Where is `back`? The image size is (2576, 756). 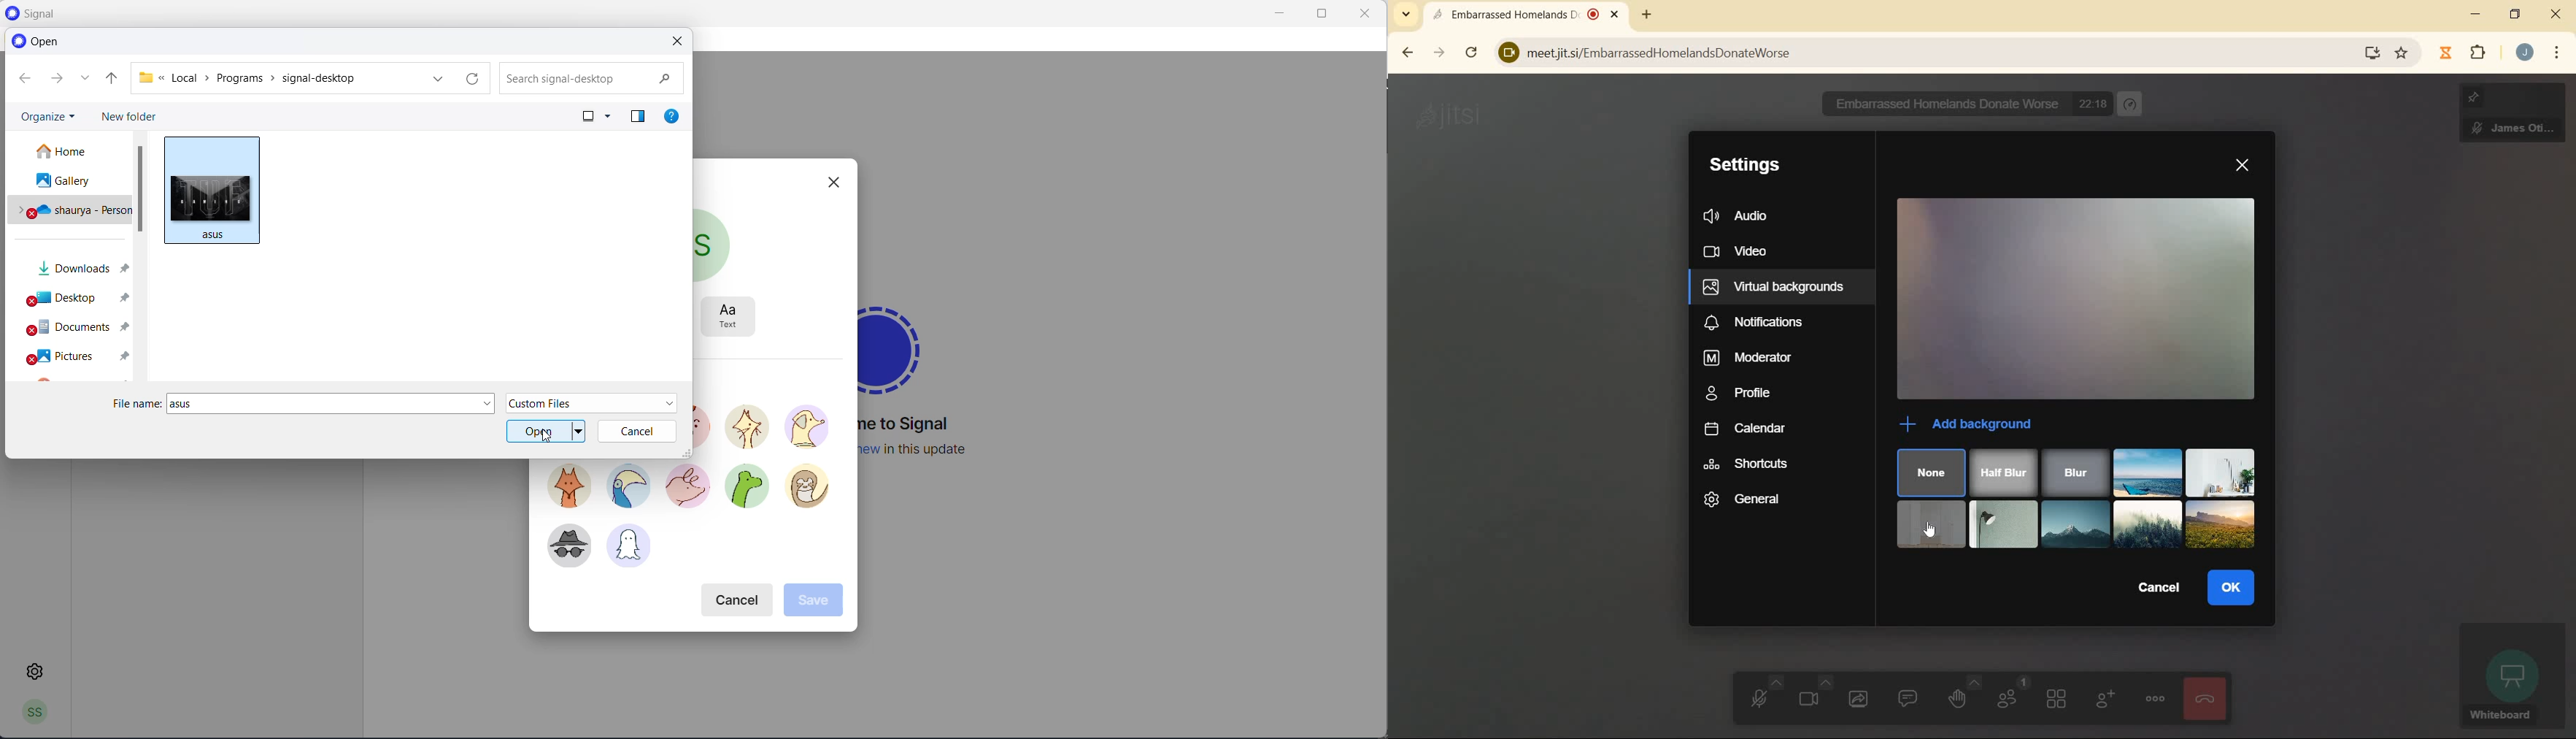 back is located at coordinates (1408, 52).